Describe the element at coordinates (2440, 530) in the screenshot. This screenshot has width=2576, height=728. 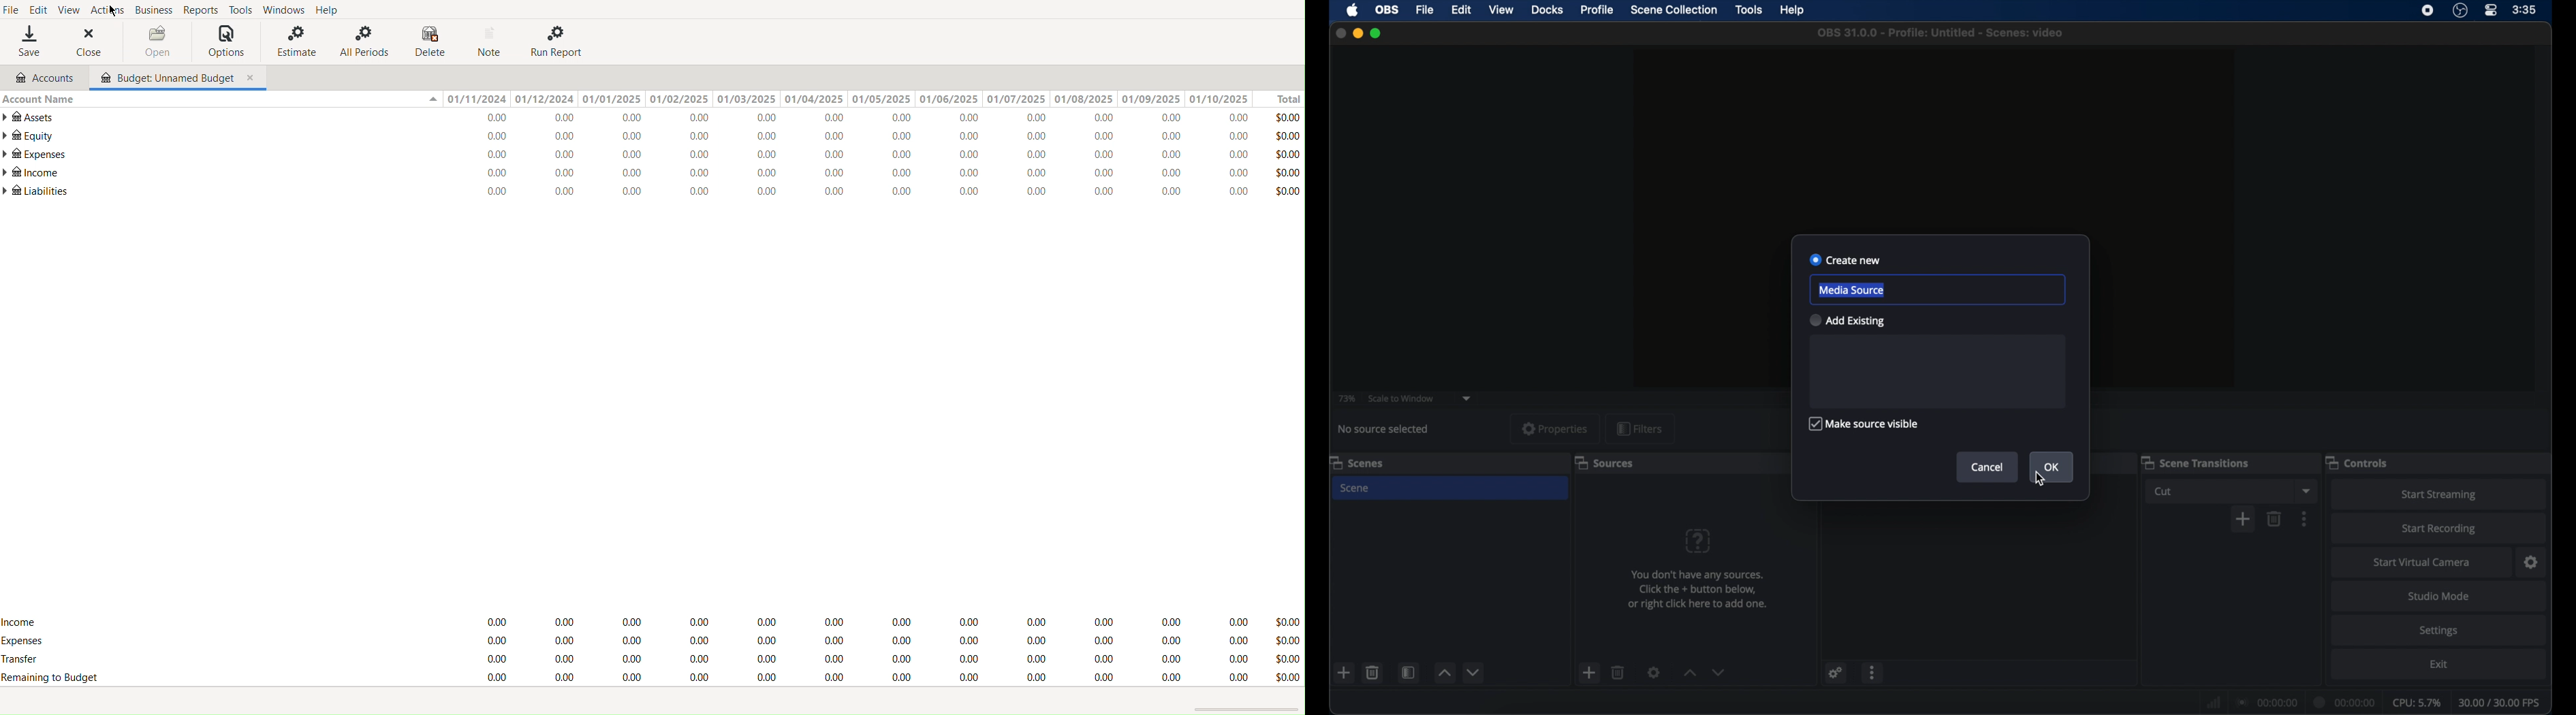
I see `start recording` at that location.